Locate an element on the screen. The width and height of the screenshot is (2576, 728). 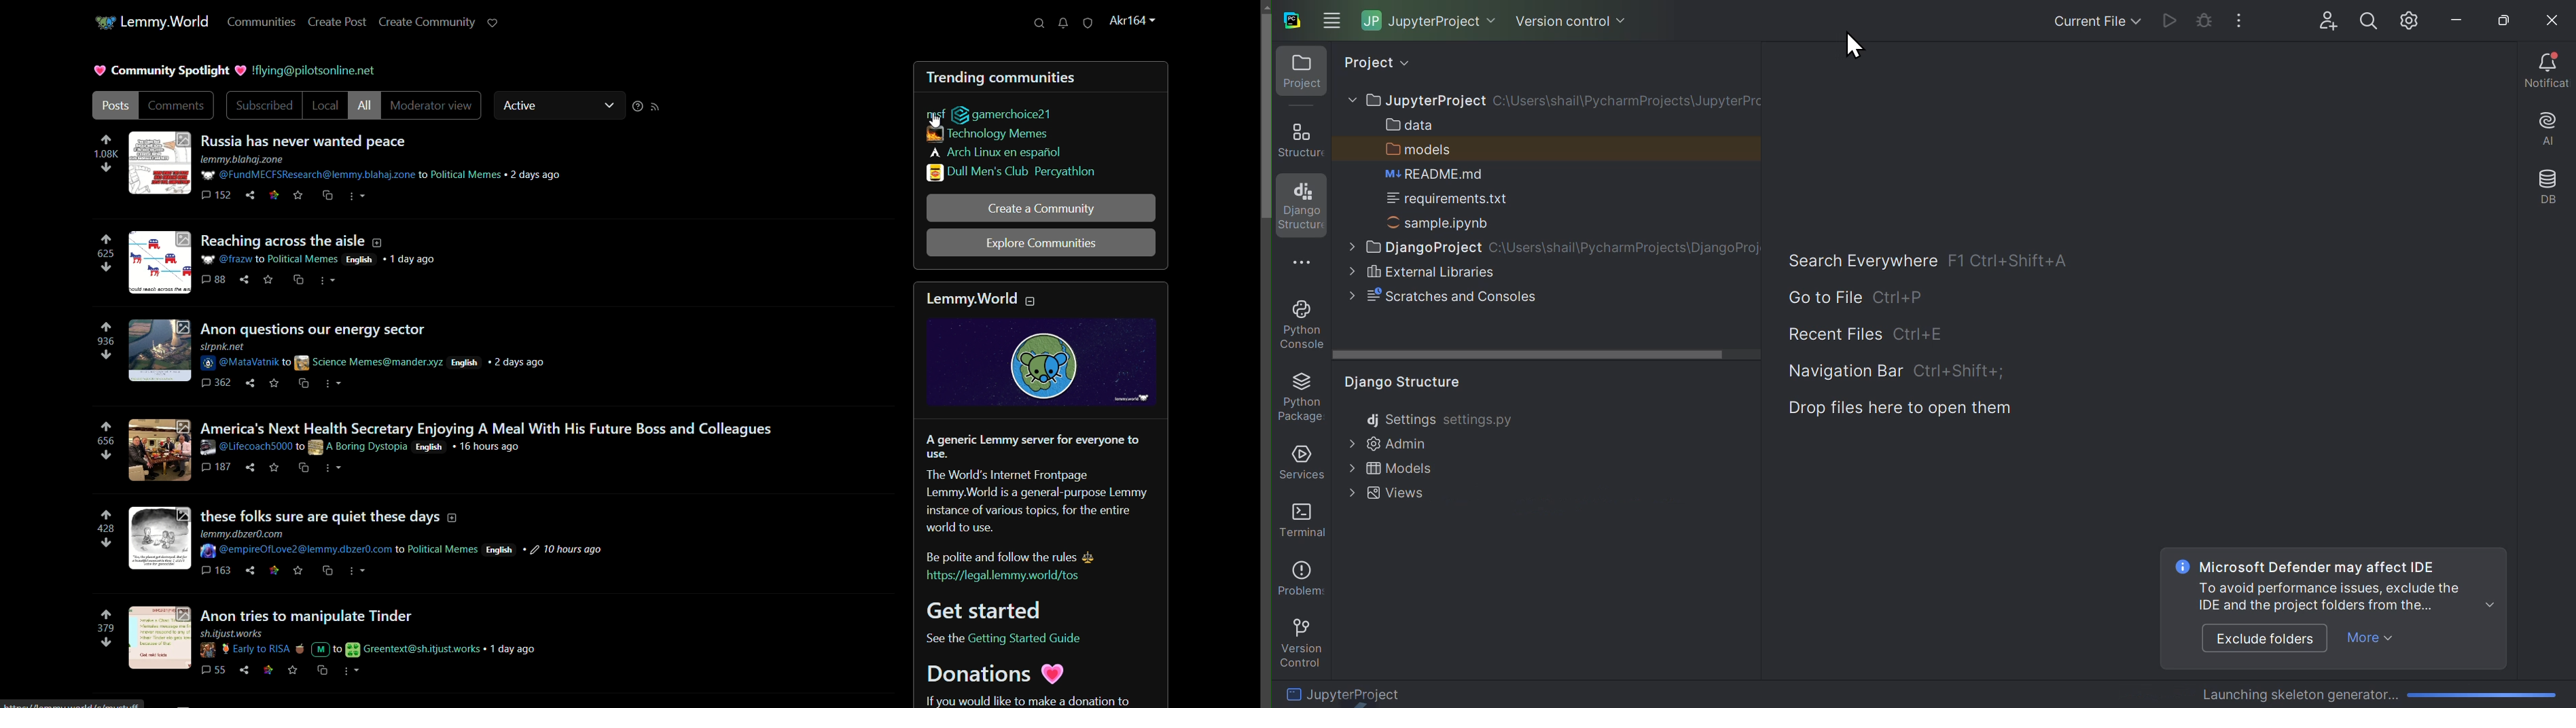
cs is located at coordinates (301, 466).